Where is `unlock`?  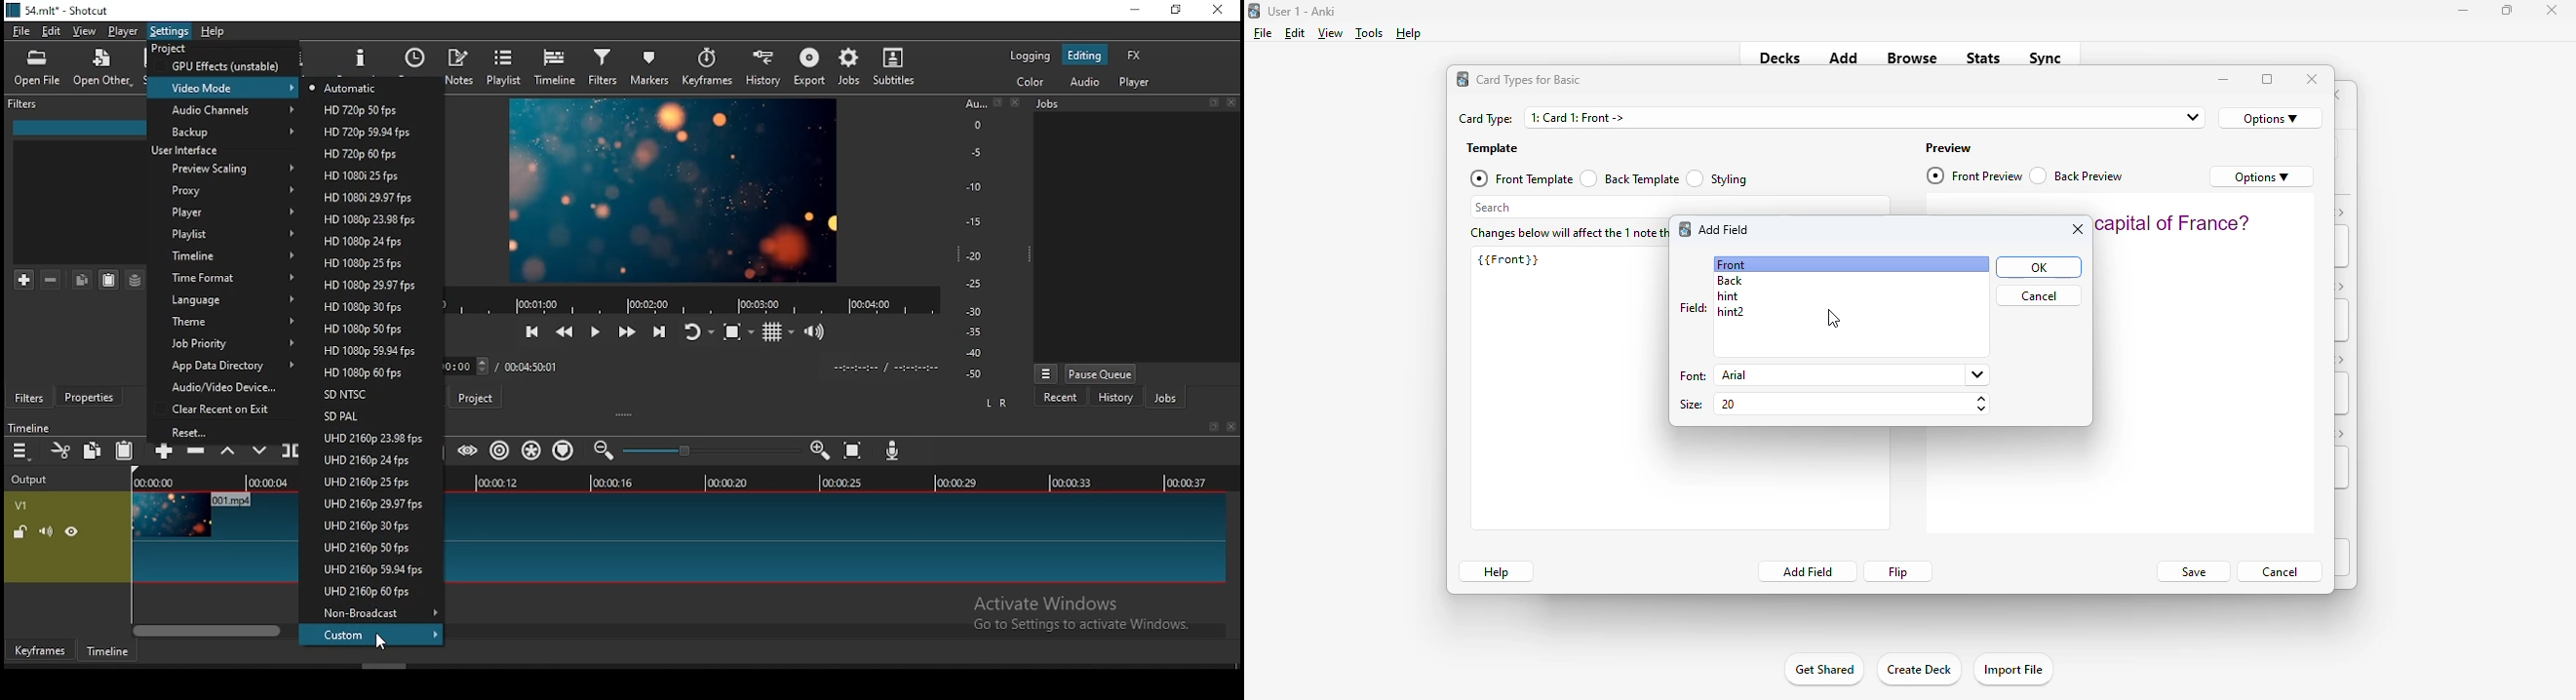
unlock is located at coordinates (22, 533).